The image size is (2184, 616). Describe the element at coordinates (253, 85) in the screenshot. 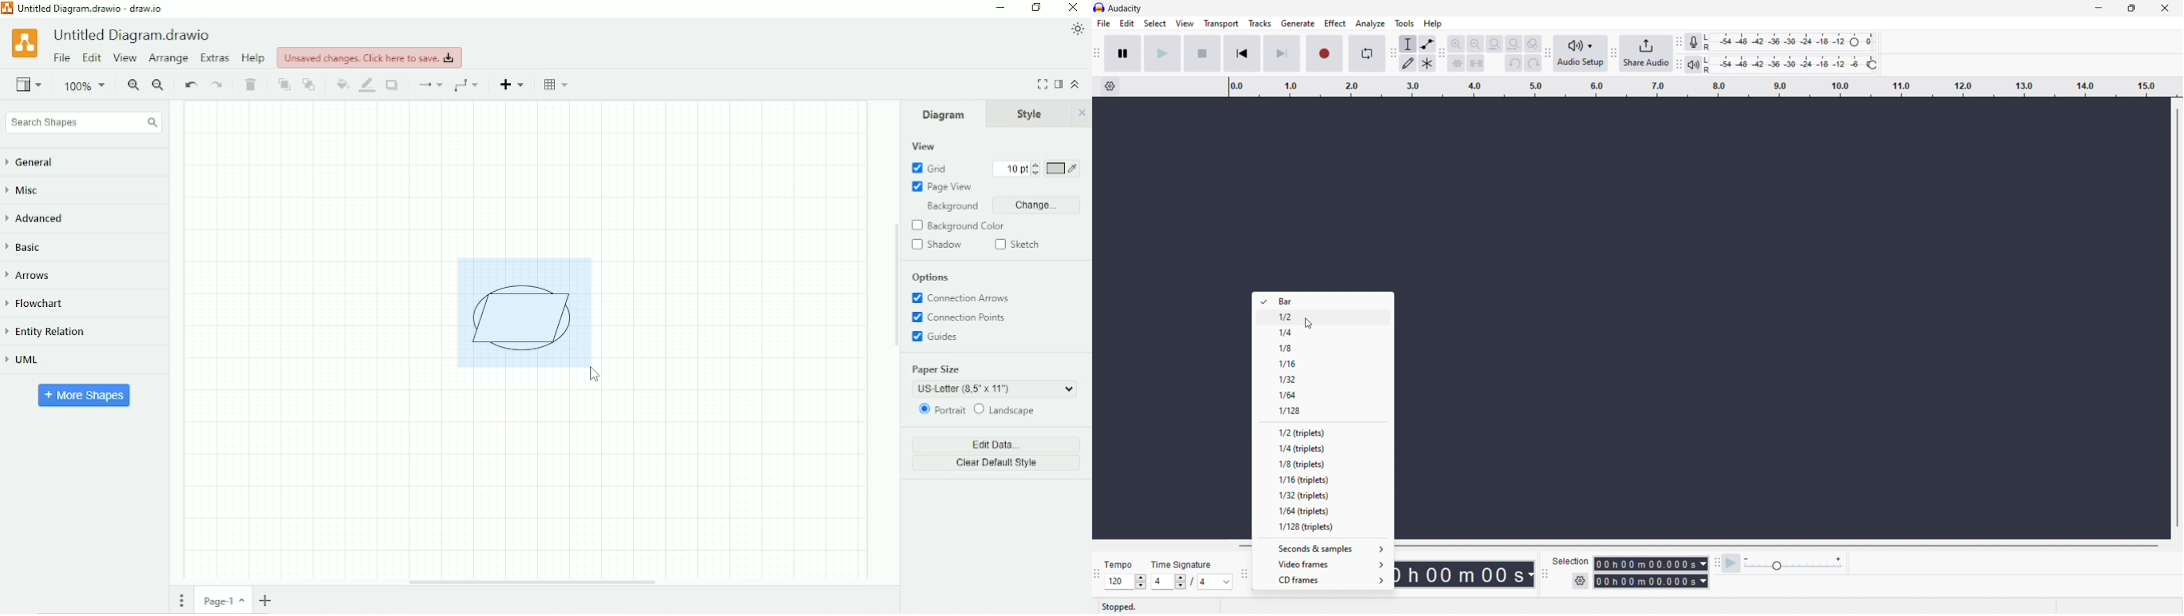

I see `Delete` at that location.